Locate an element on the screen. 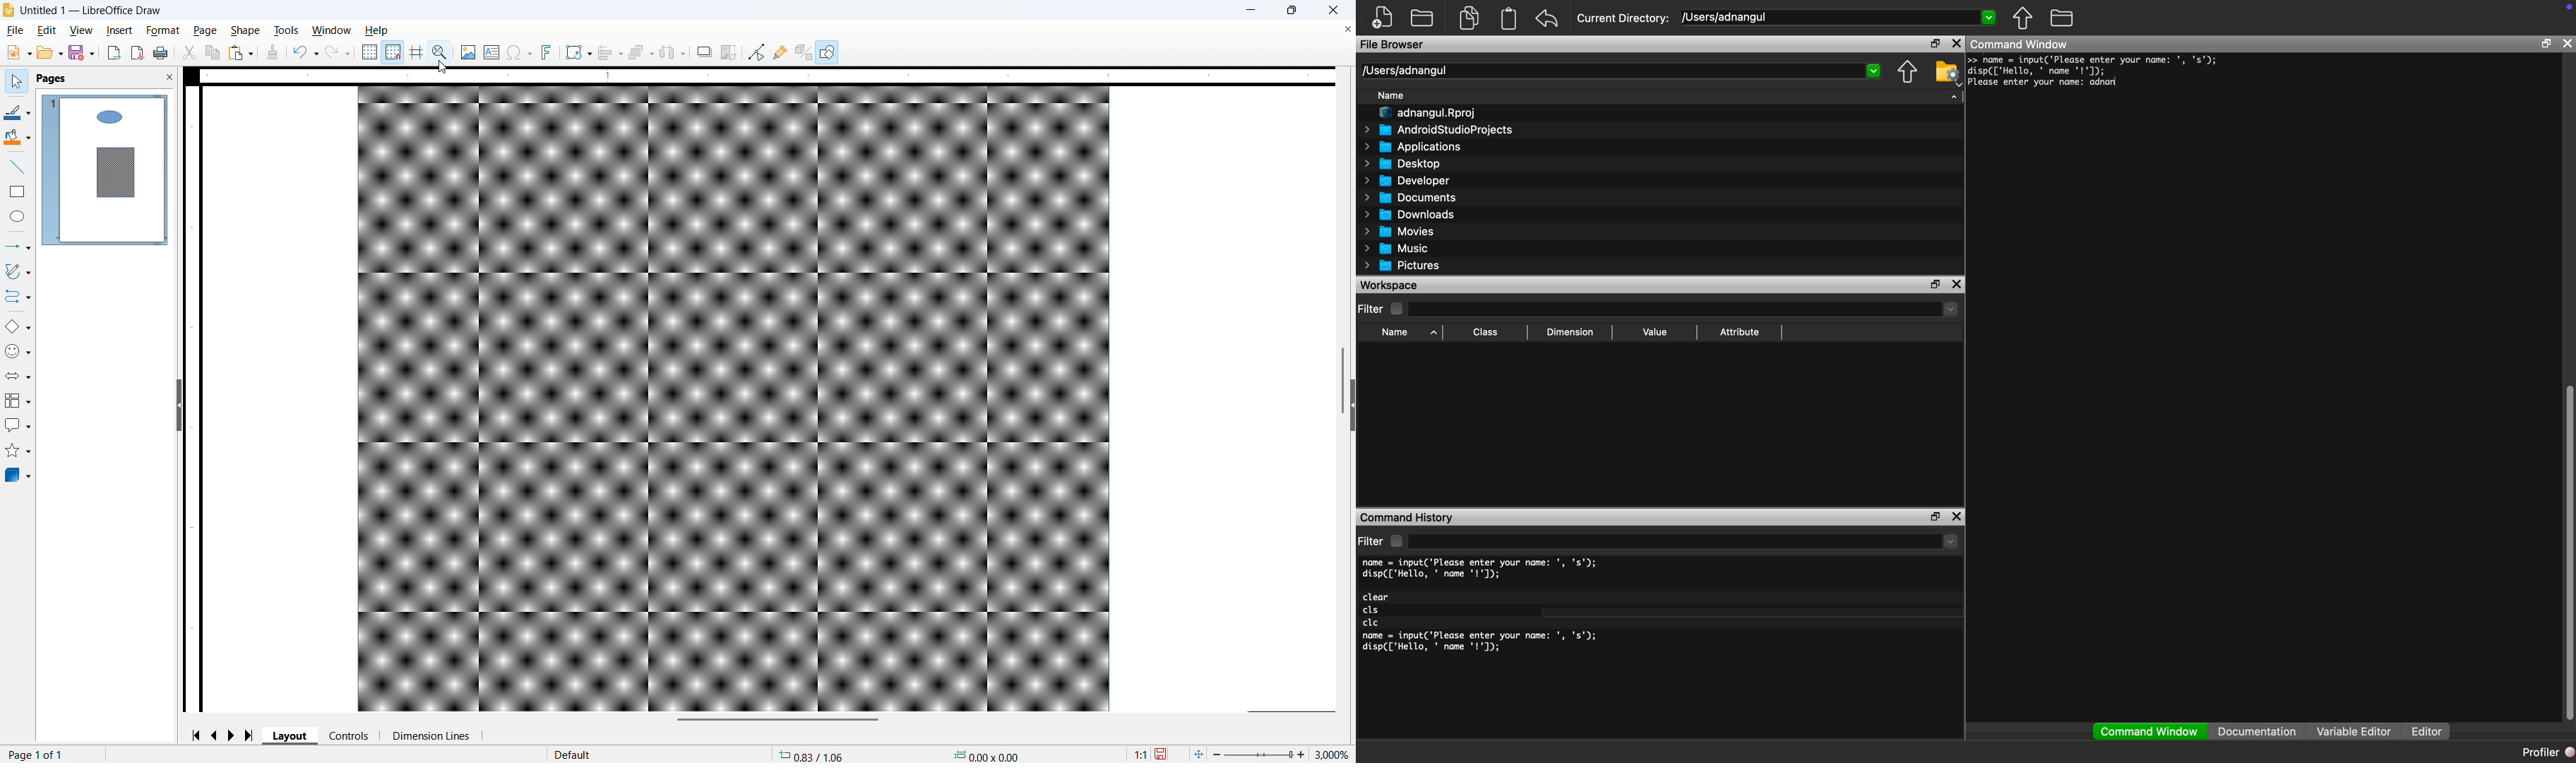 Image resolution: width=2576 pixels, height=784 pixels. Page  is located at coordinates (770, 399).